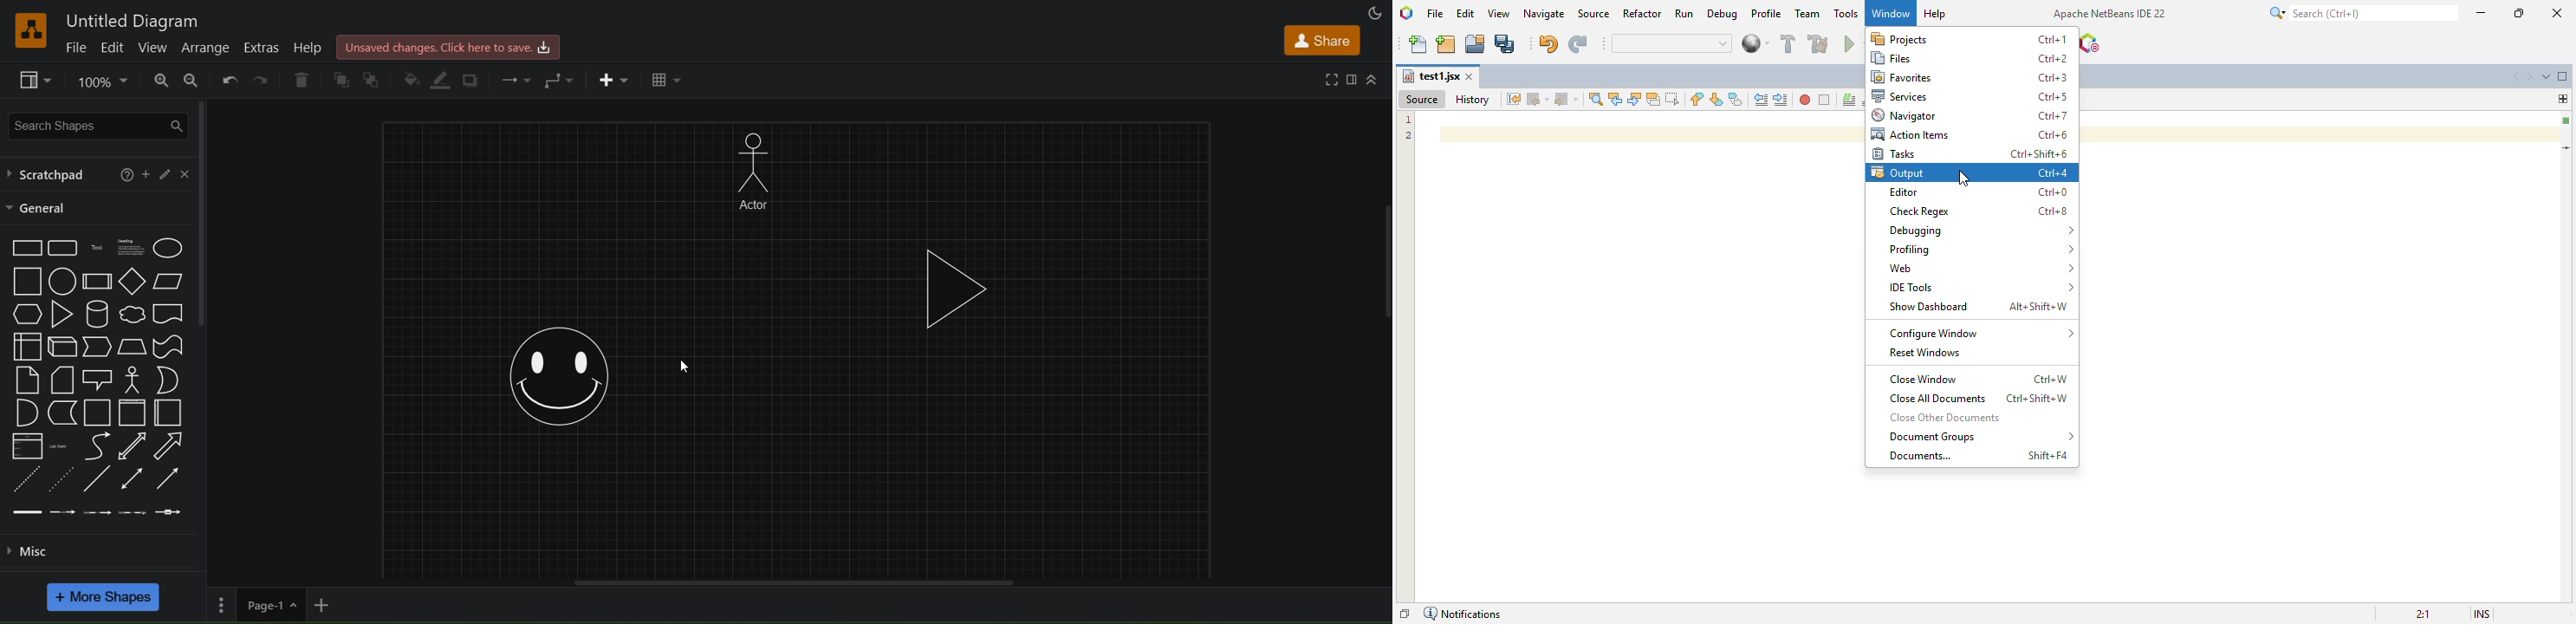  I want to click on tape, so click(168, 346).